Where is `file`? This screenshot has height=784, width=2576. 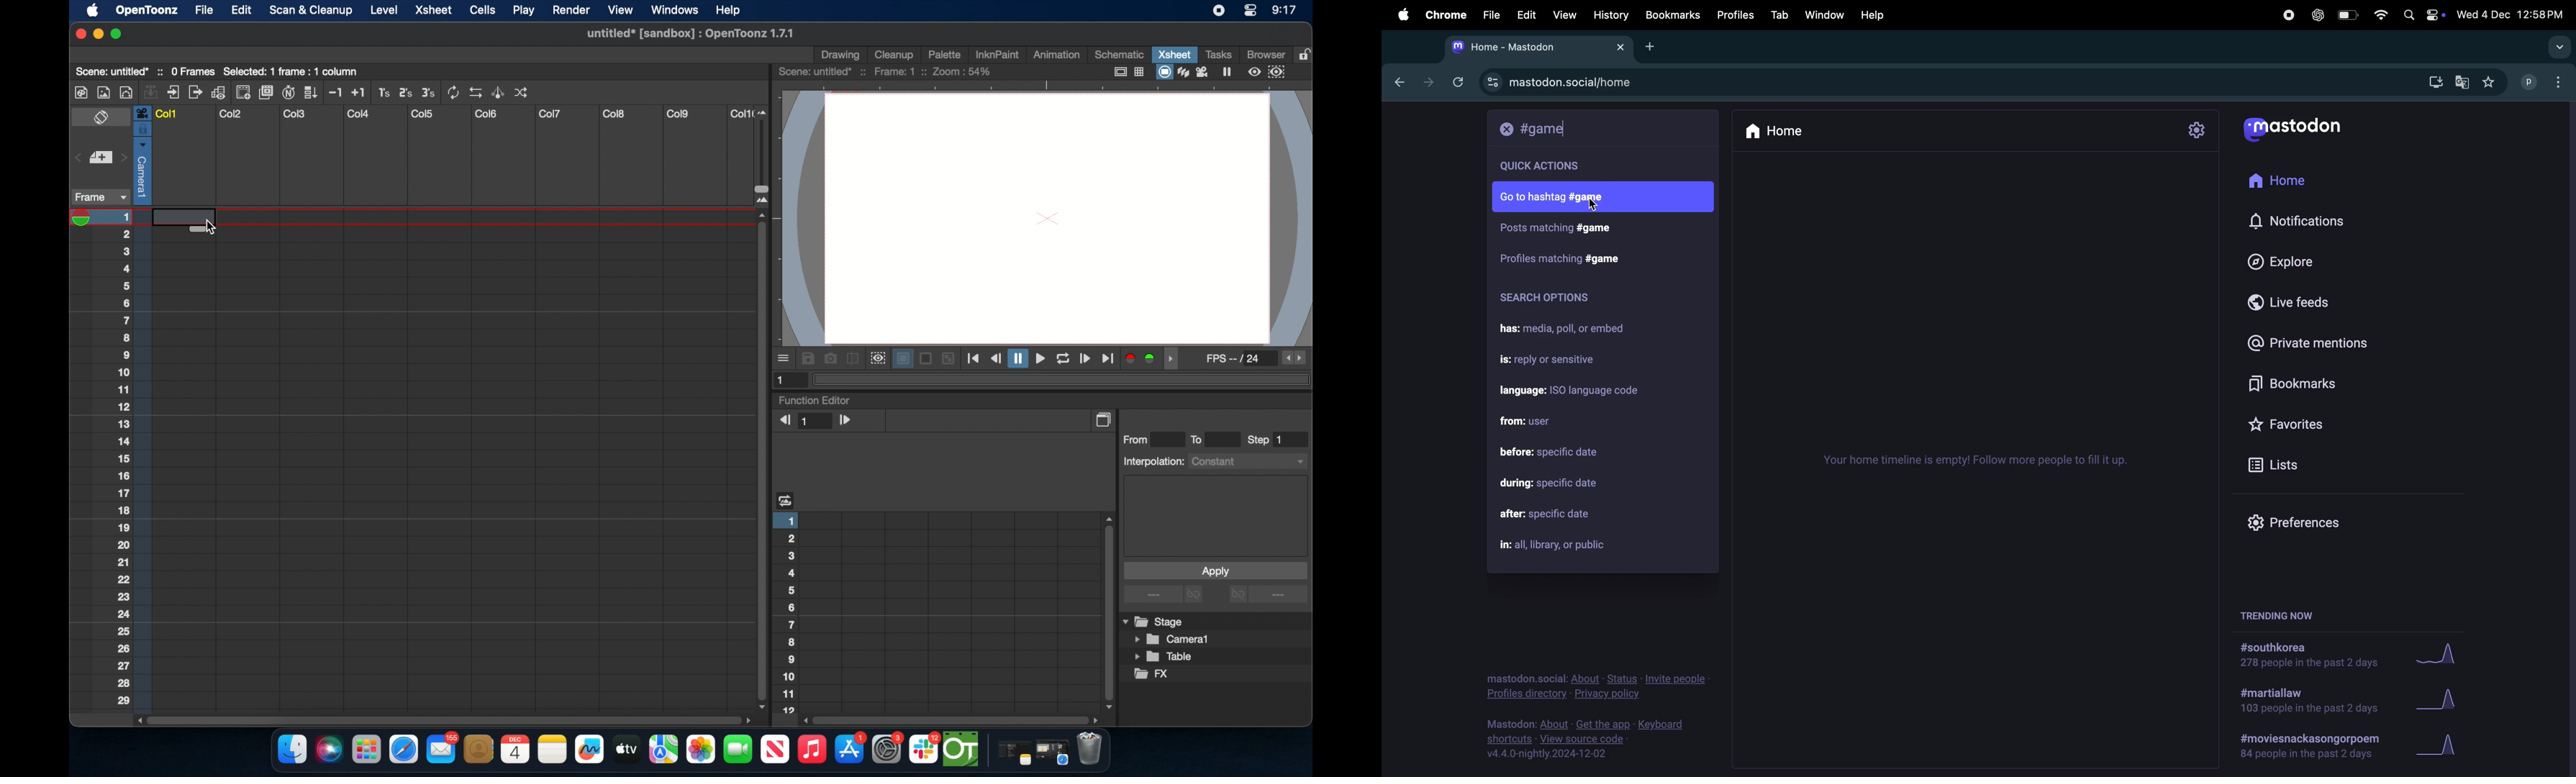 file is located at coordinates (1490, 14).